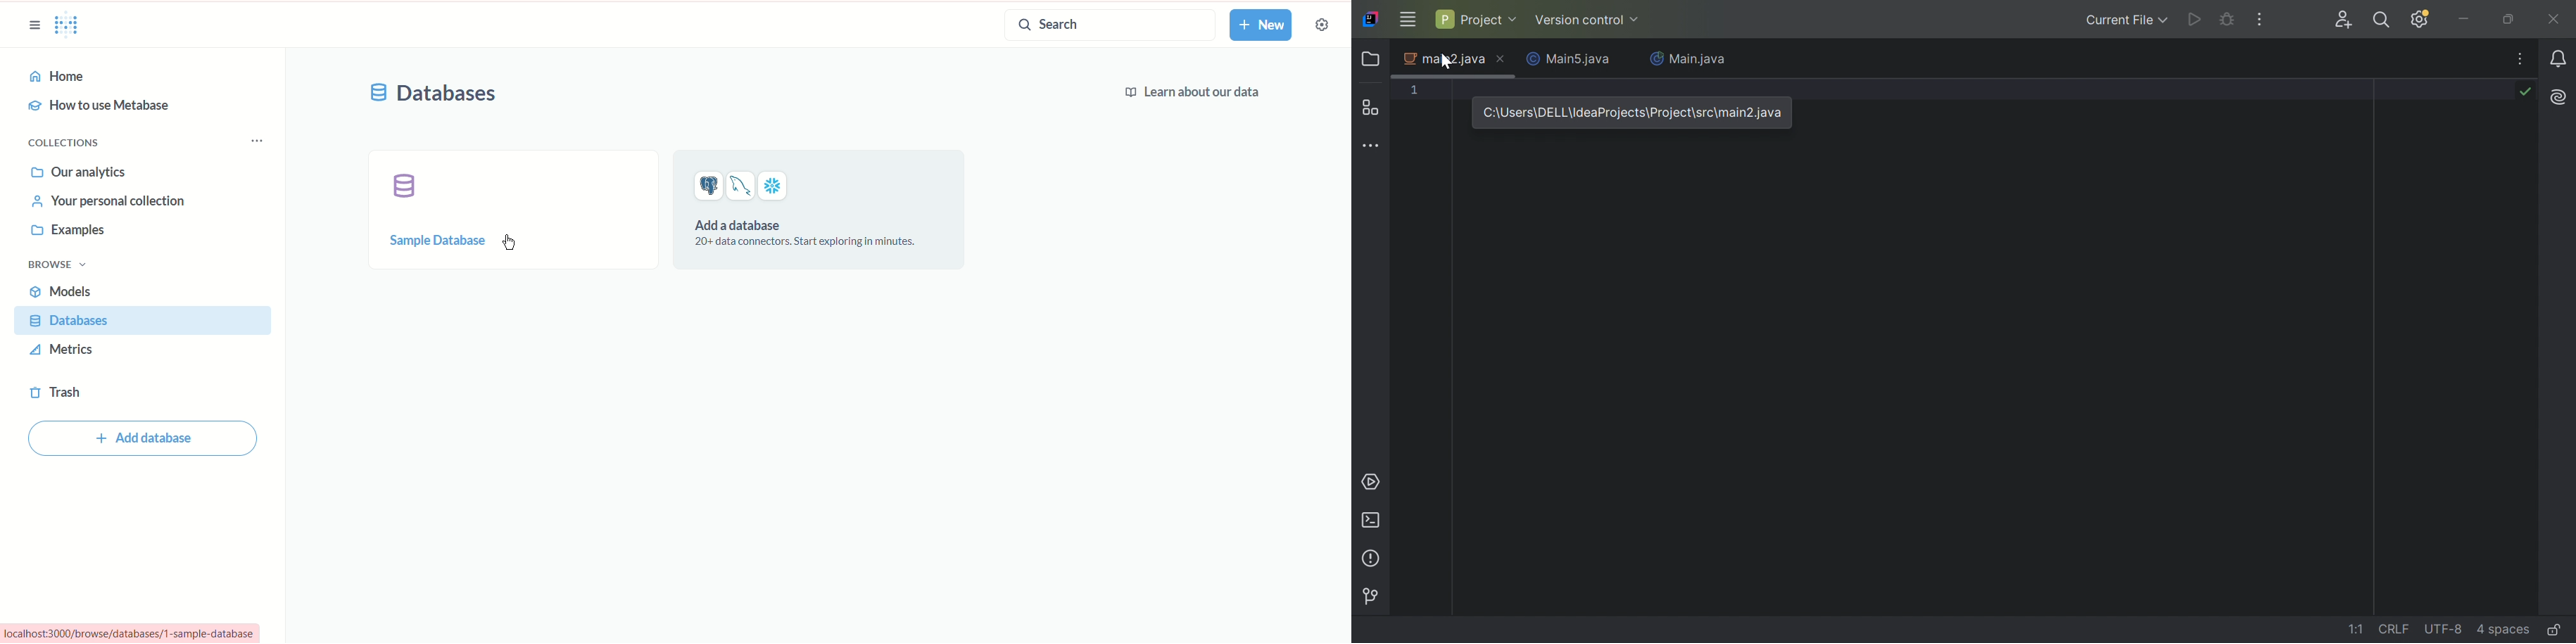 This screenshot has width=2576, height=644. Describe the element at coordinates (510, 243) in the screenshot. I see `cursor` at that location.